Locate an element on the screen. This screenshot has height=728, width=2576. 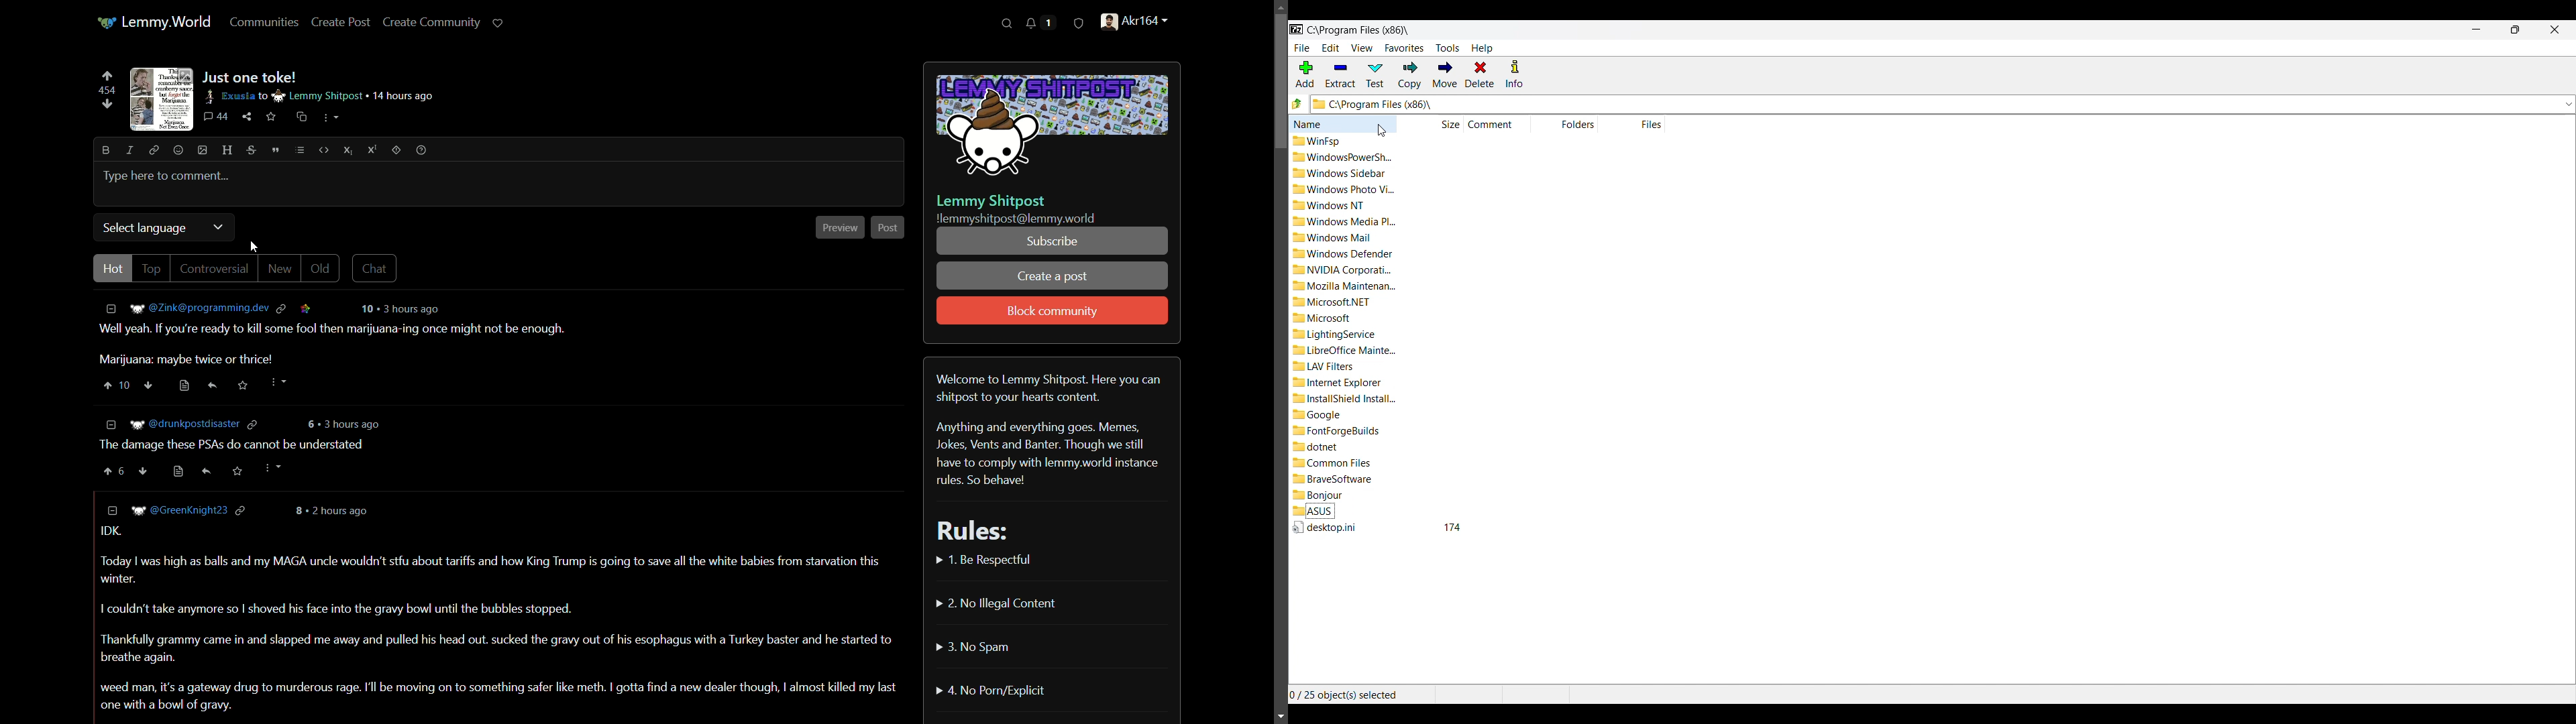
Banjaur is located at coordinates (1323, 495).